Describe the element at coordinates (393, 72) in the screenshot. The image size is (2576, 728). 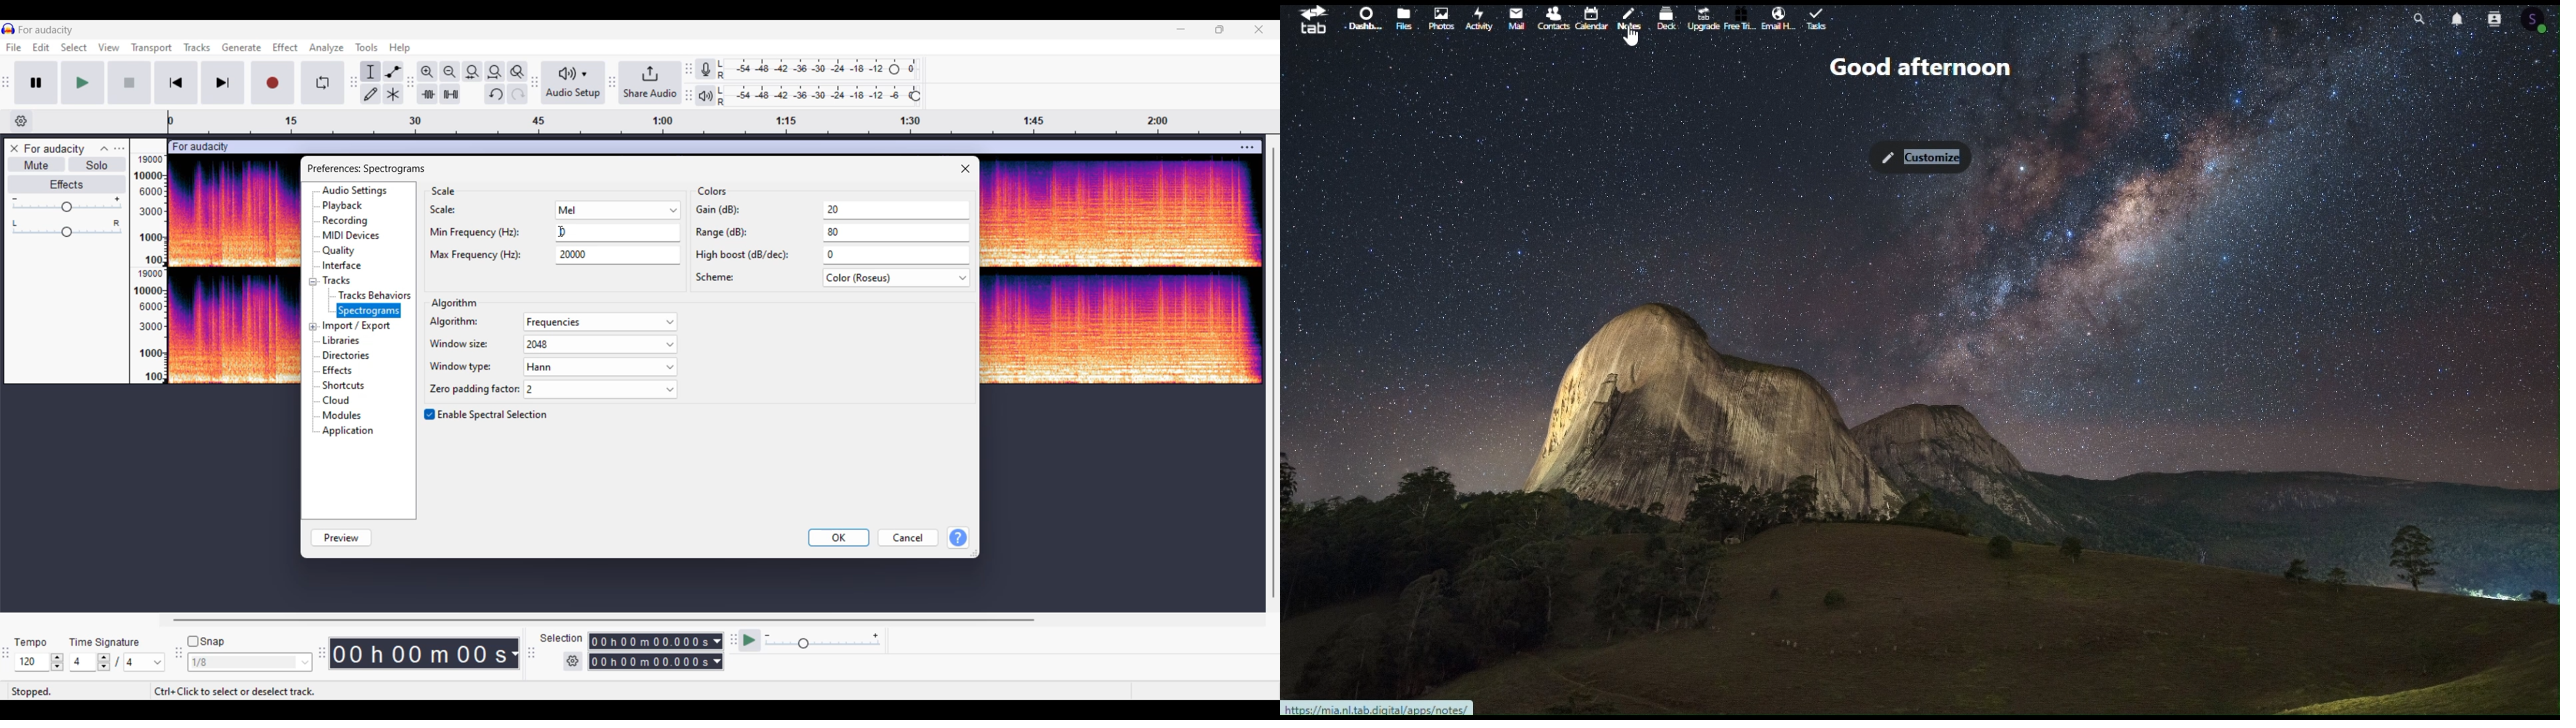
I see `Envelop tool` at that location.